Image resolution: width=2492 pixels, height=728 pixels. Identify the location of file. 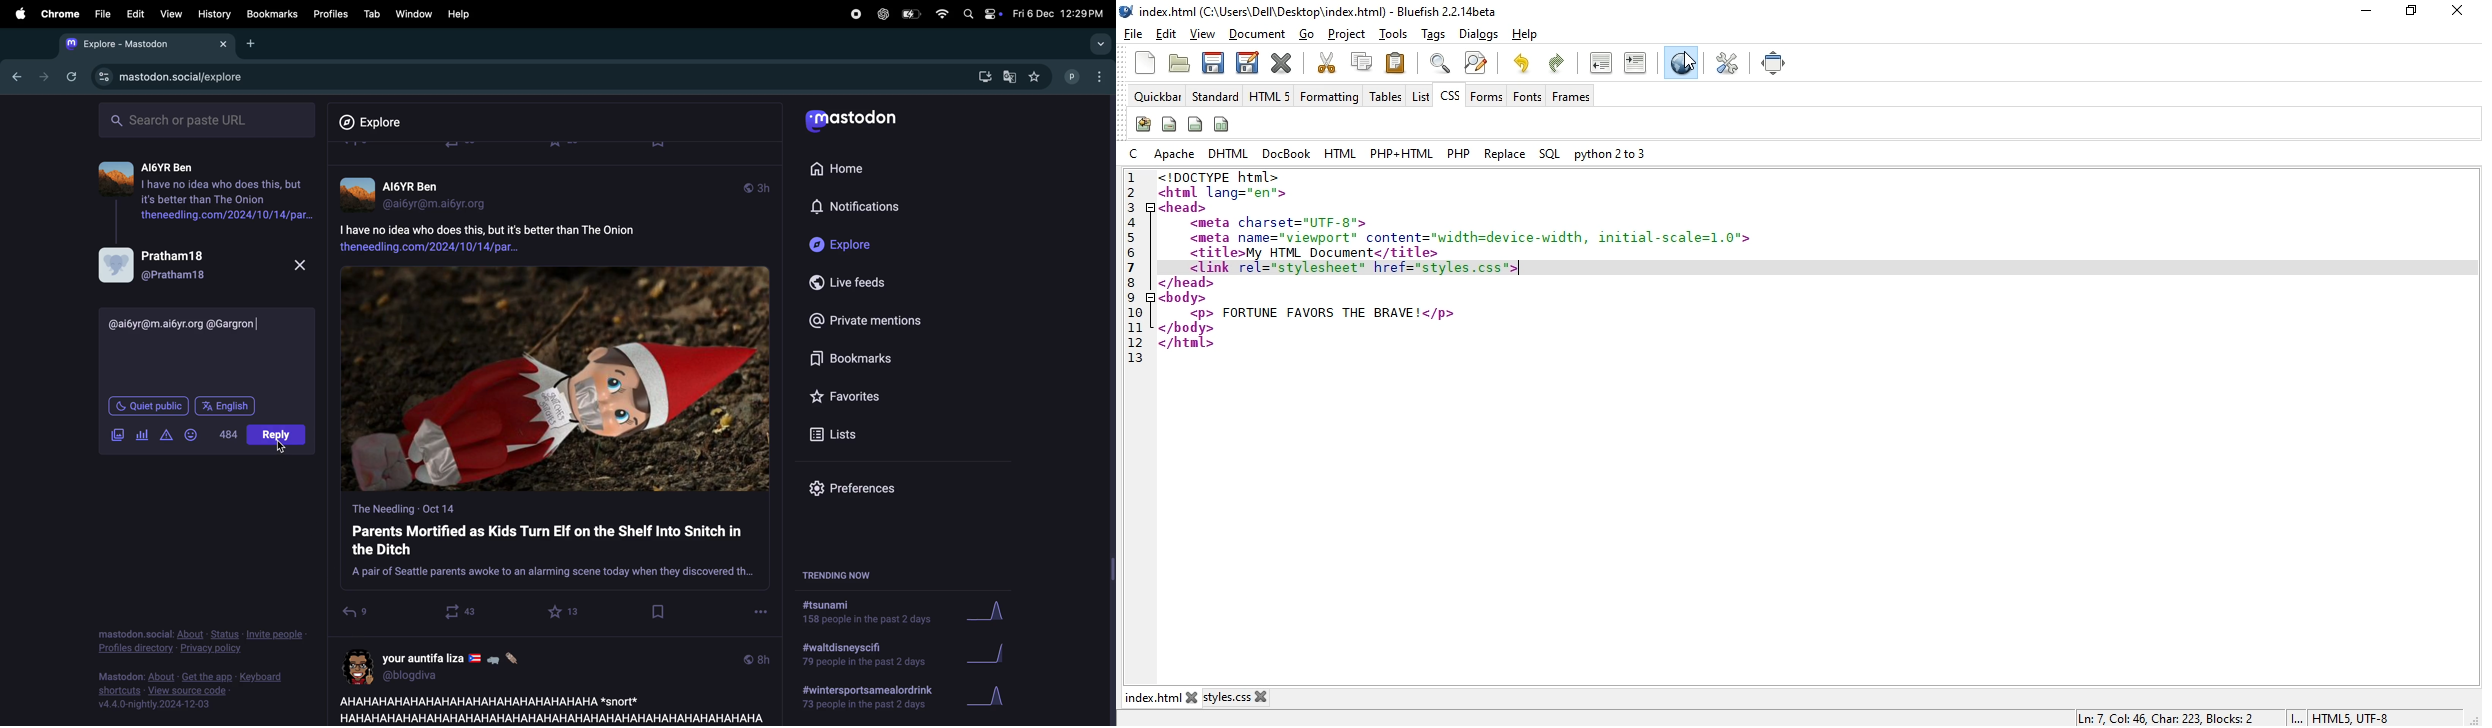
(1134, 34).